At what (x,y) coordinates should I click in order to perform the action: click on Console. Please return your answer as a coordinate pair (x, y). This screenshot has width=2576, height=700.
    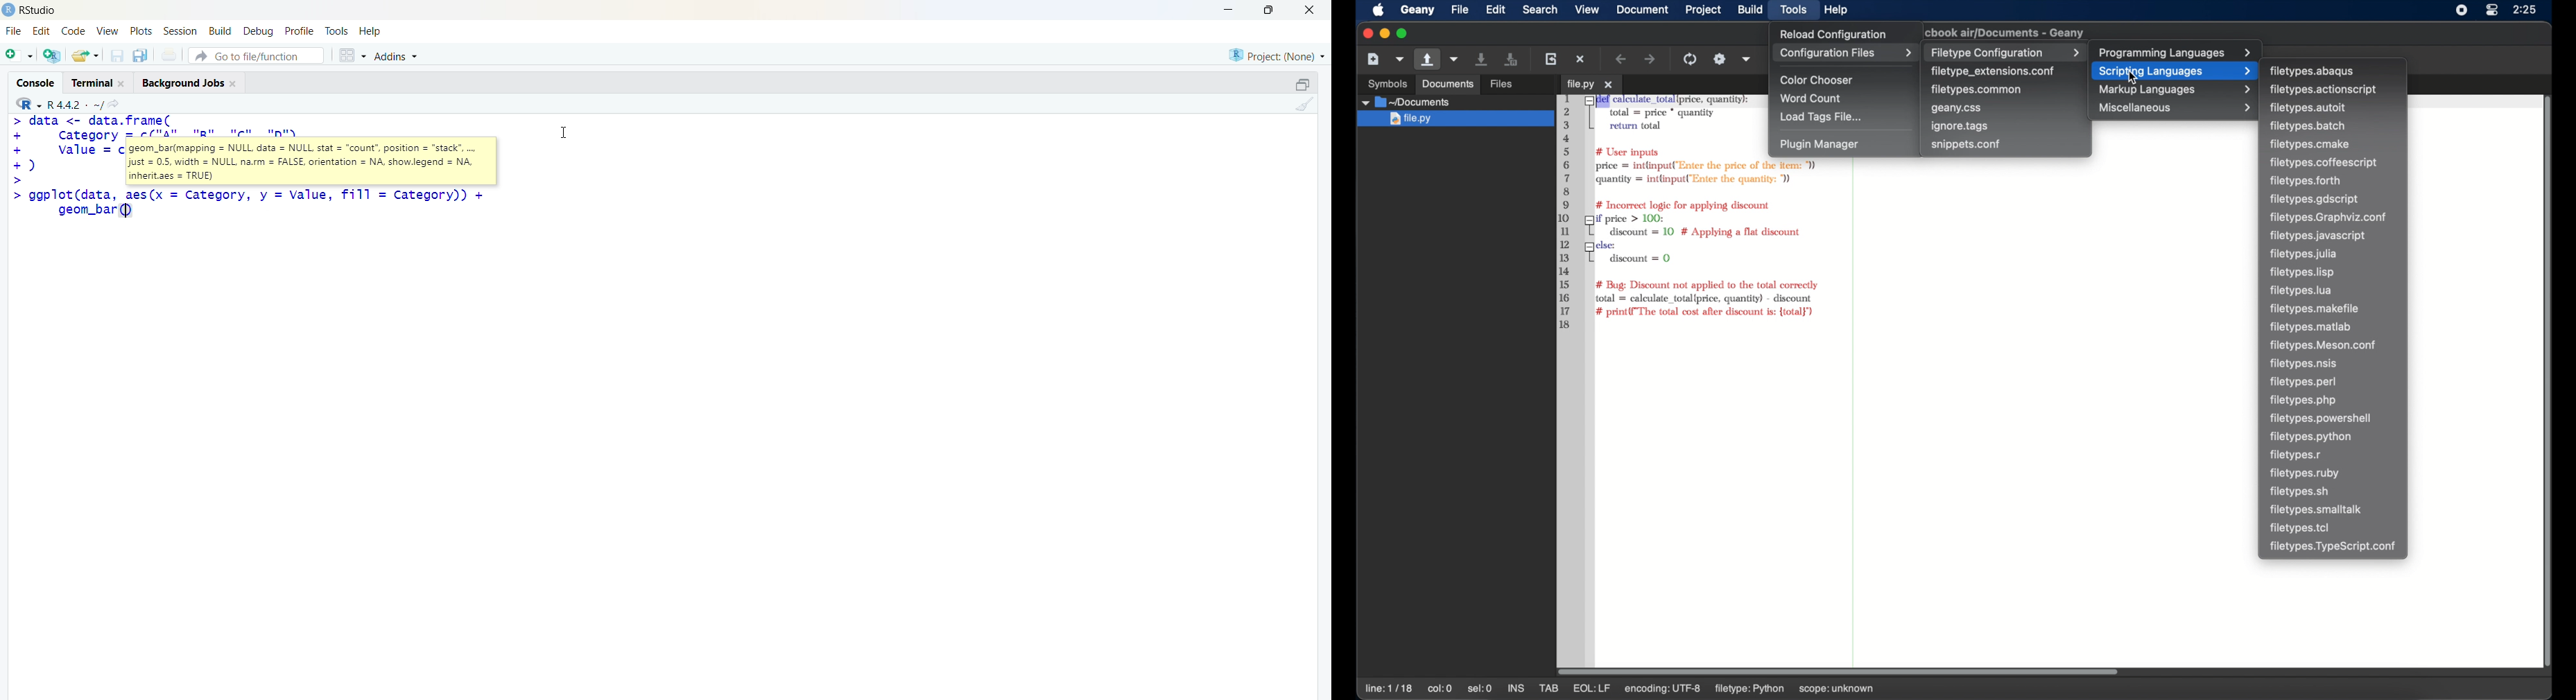
    Looking at the image, I should click on (39, 81).